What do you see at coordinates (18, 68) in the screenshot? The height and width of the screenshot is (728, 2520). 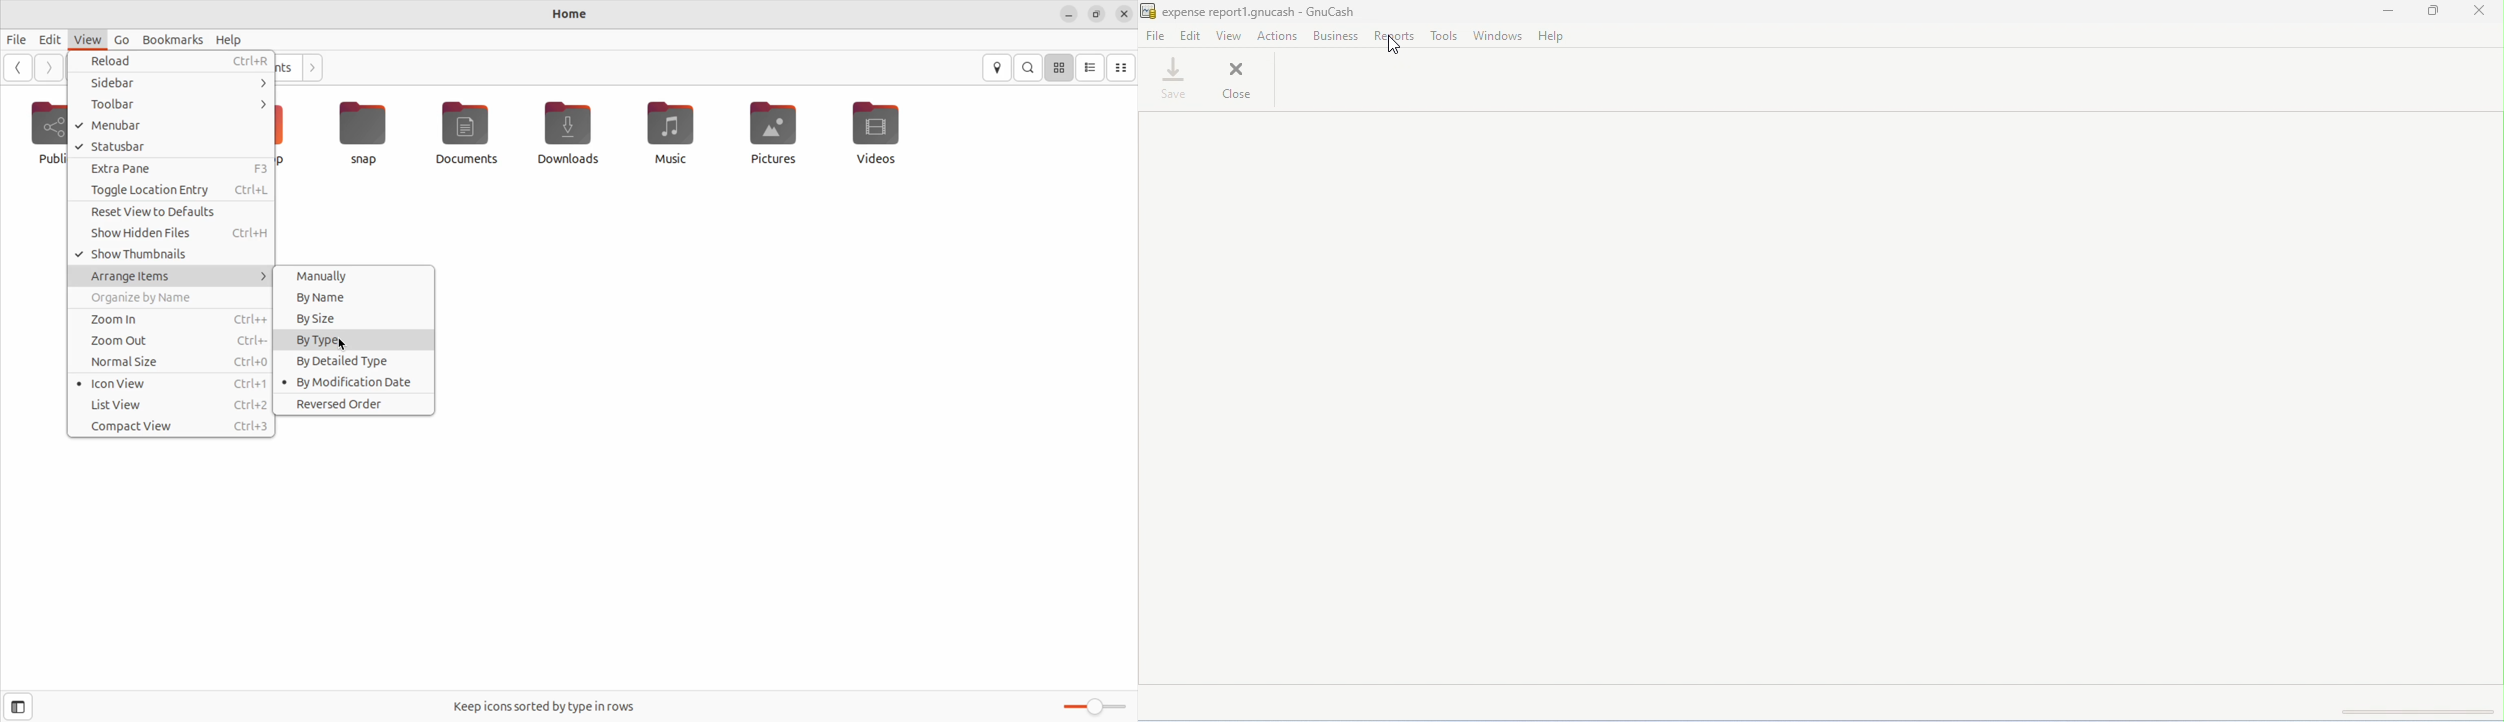 I see `back` at bounding box center [18, 68].